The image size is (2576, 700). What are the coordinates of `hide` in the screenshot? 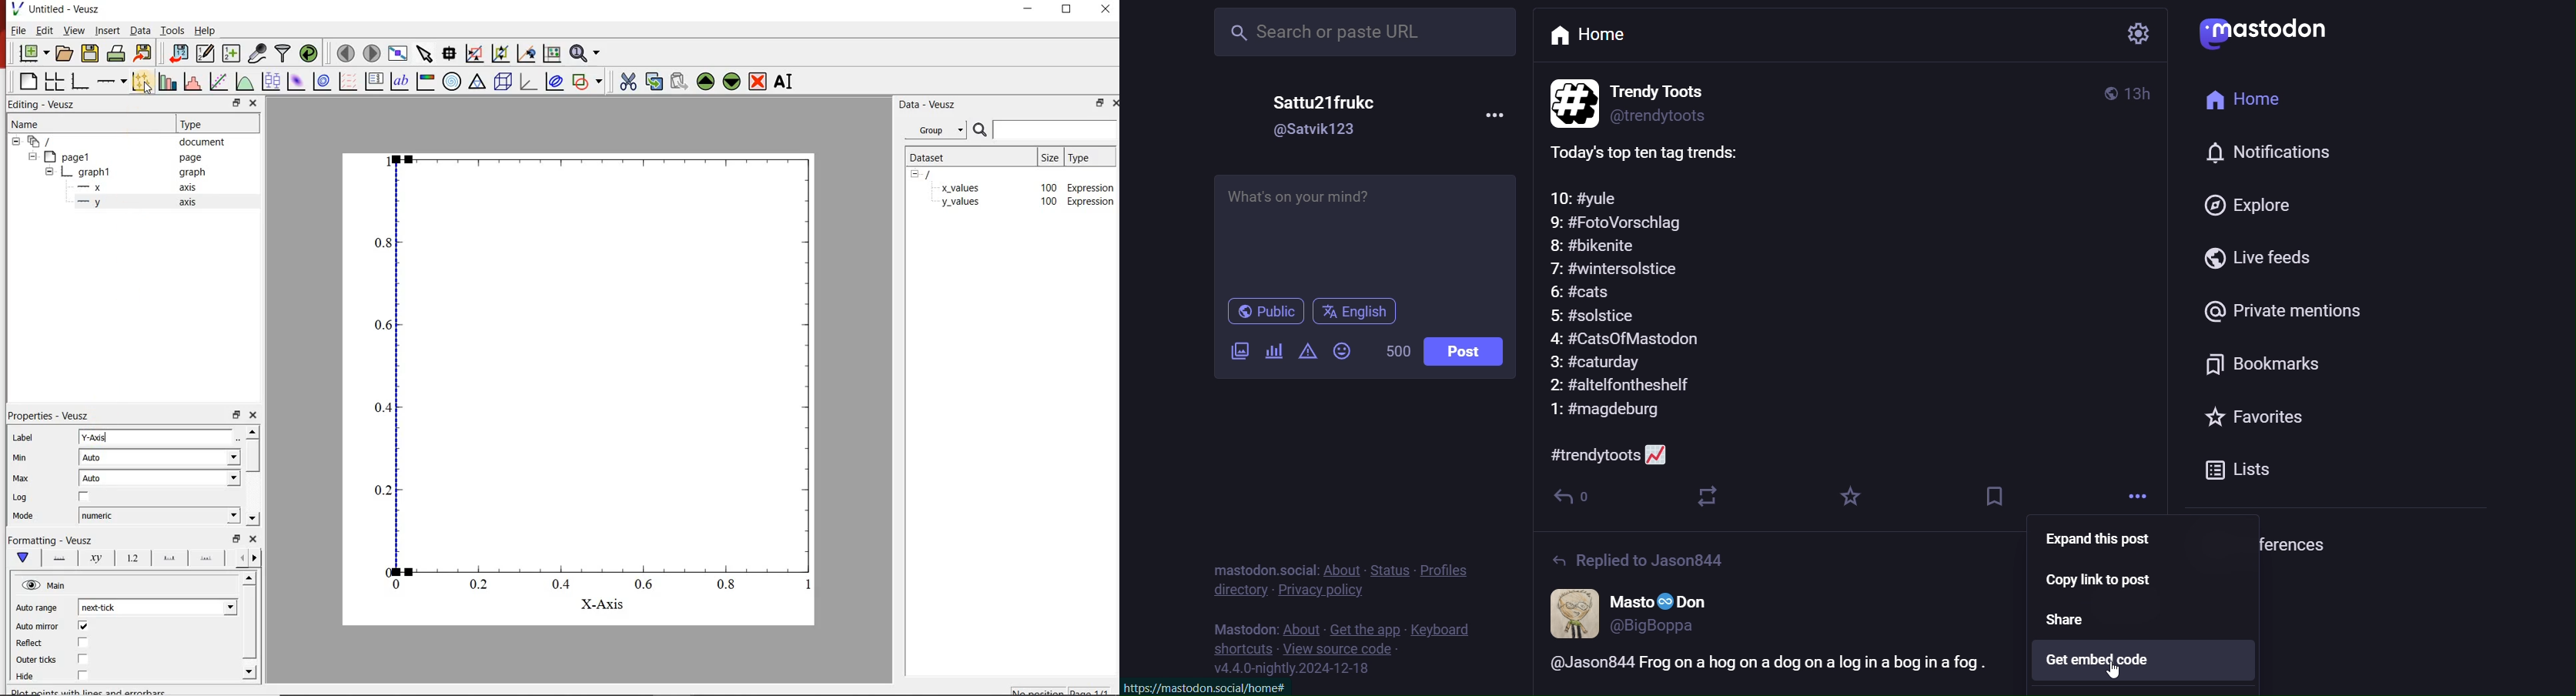 It's located at (919, 175).